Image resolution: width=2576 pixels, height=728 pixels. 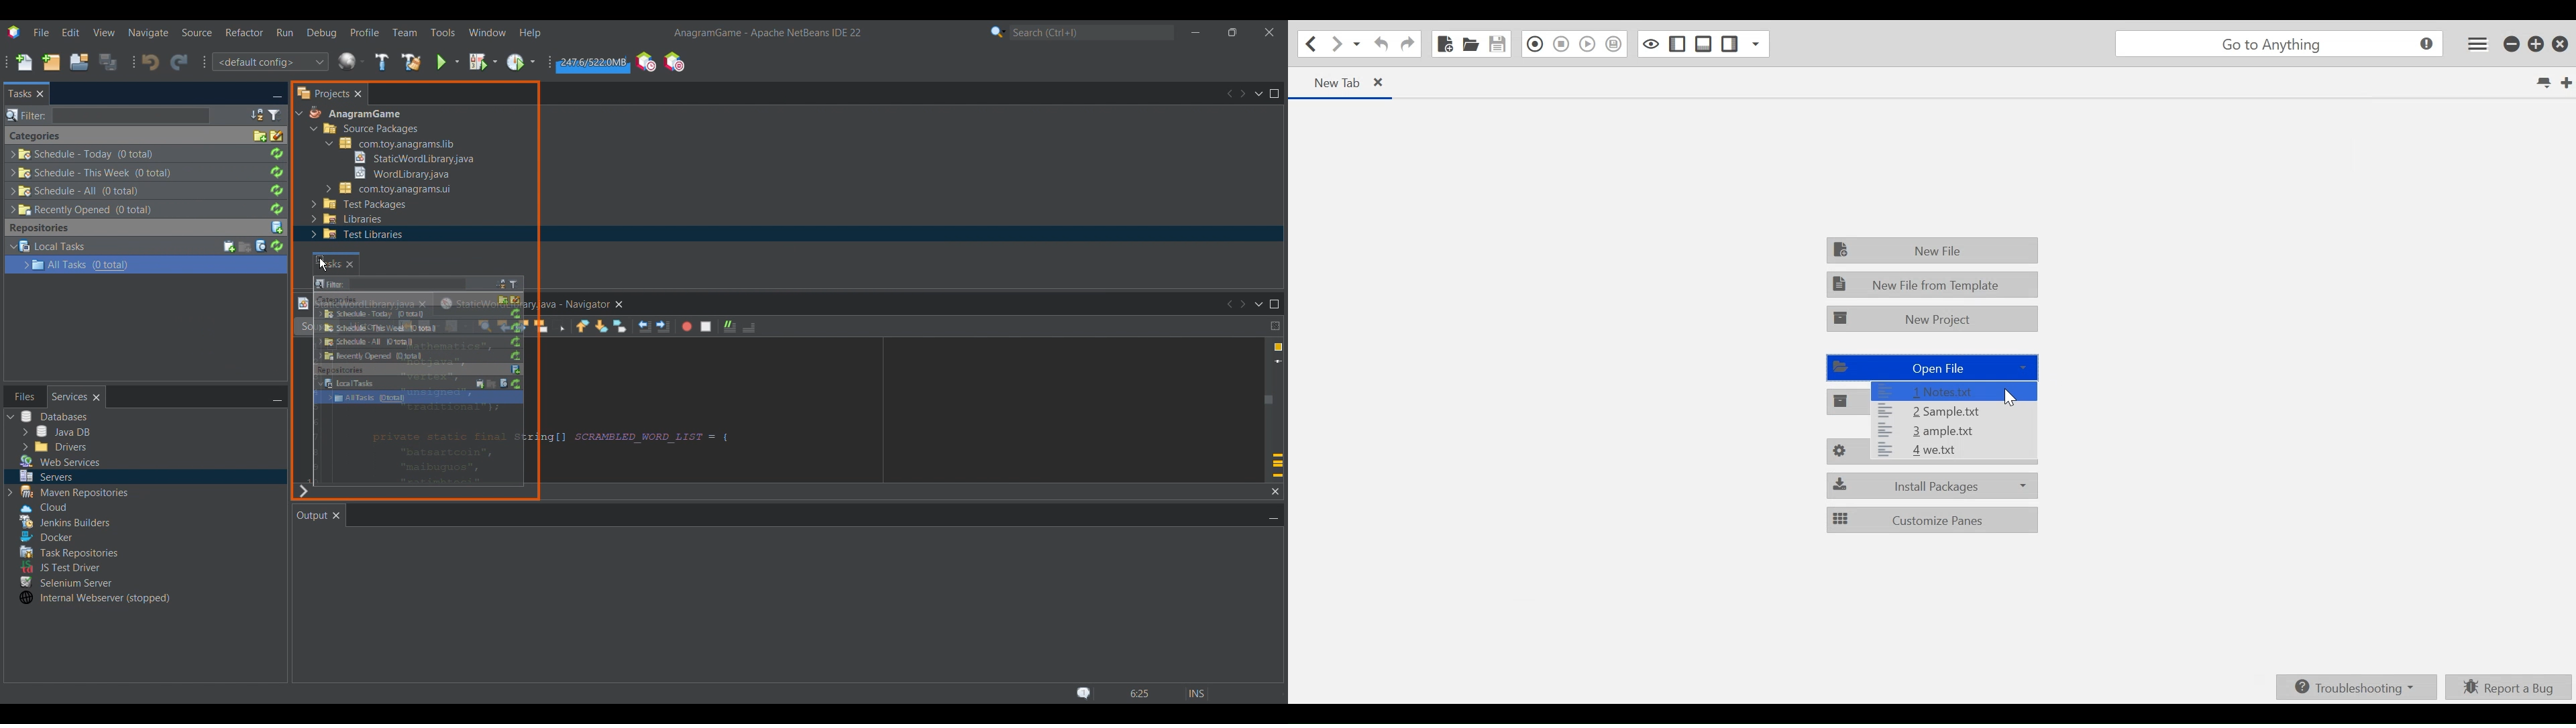 I want to click on Preferences, so click(x=1933, y=452).